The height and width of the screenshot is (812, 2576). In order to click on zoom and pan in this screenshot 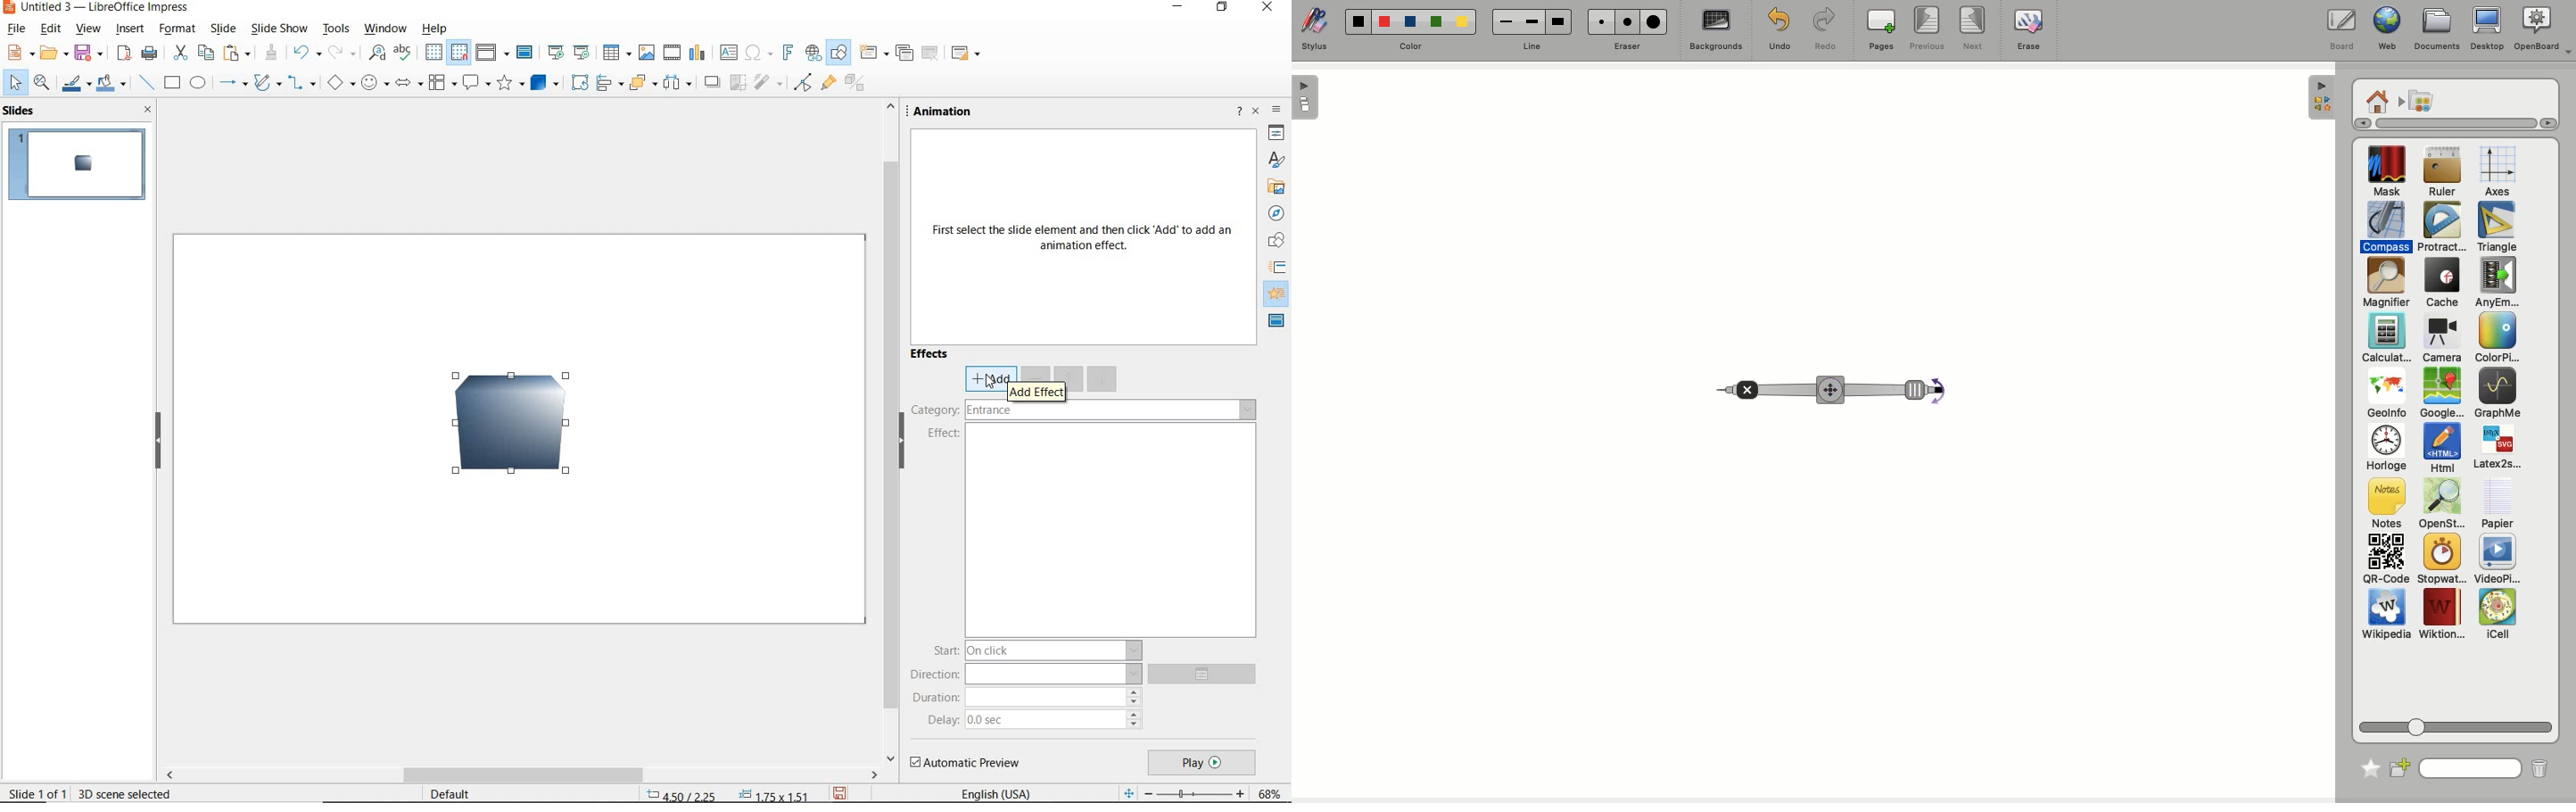, I will do `click(42, 85)`.